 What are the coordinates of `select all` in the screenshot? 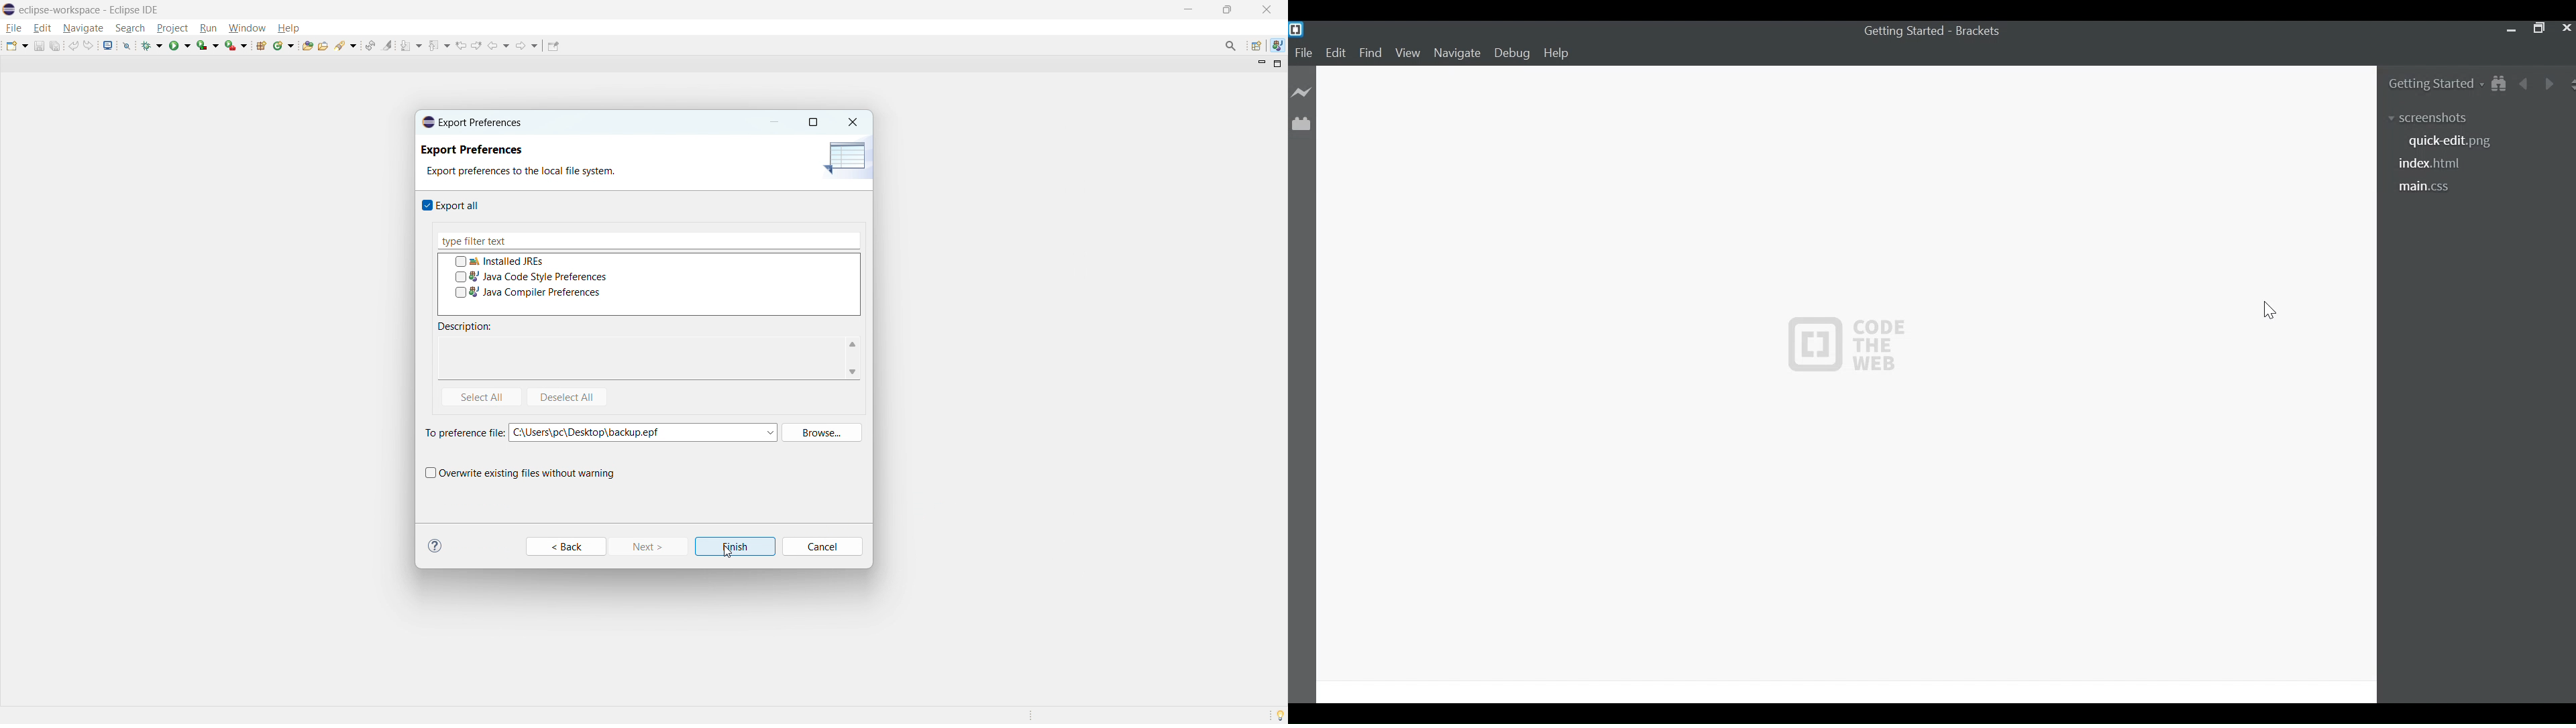 It's located at (482, 397).